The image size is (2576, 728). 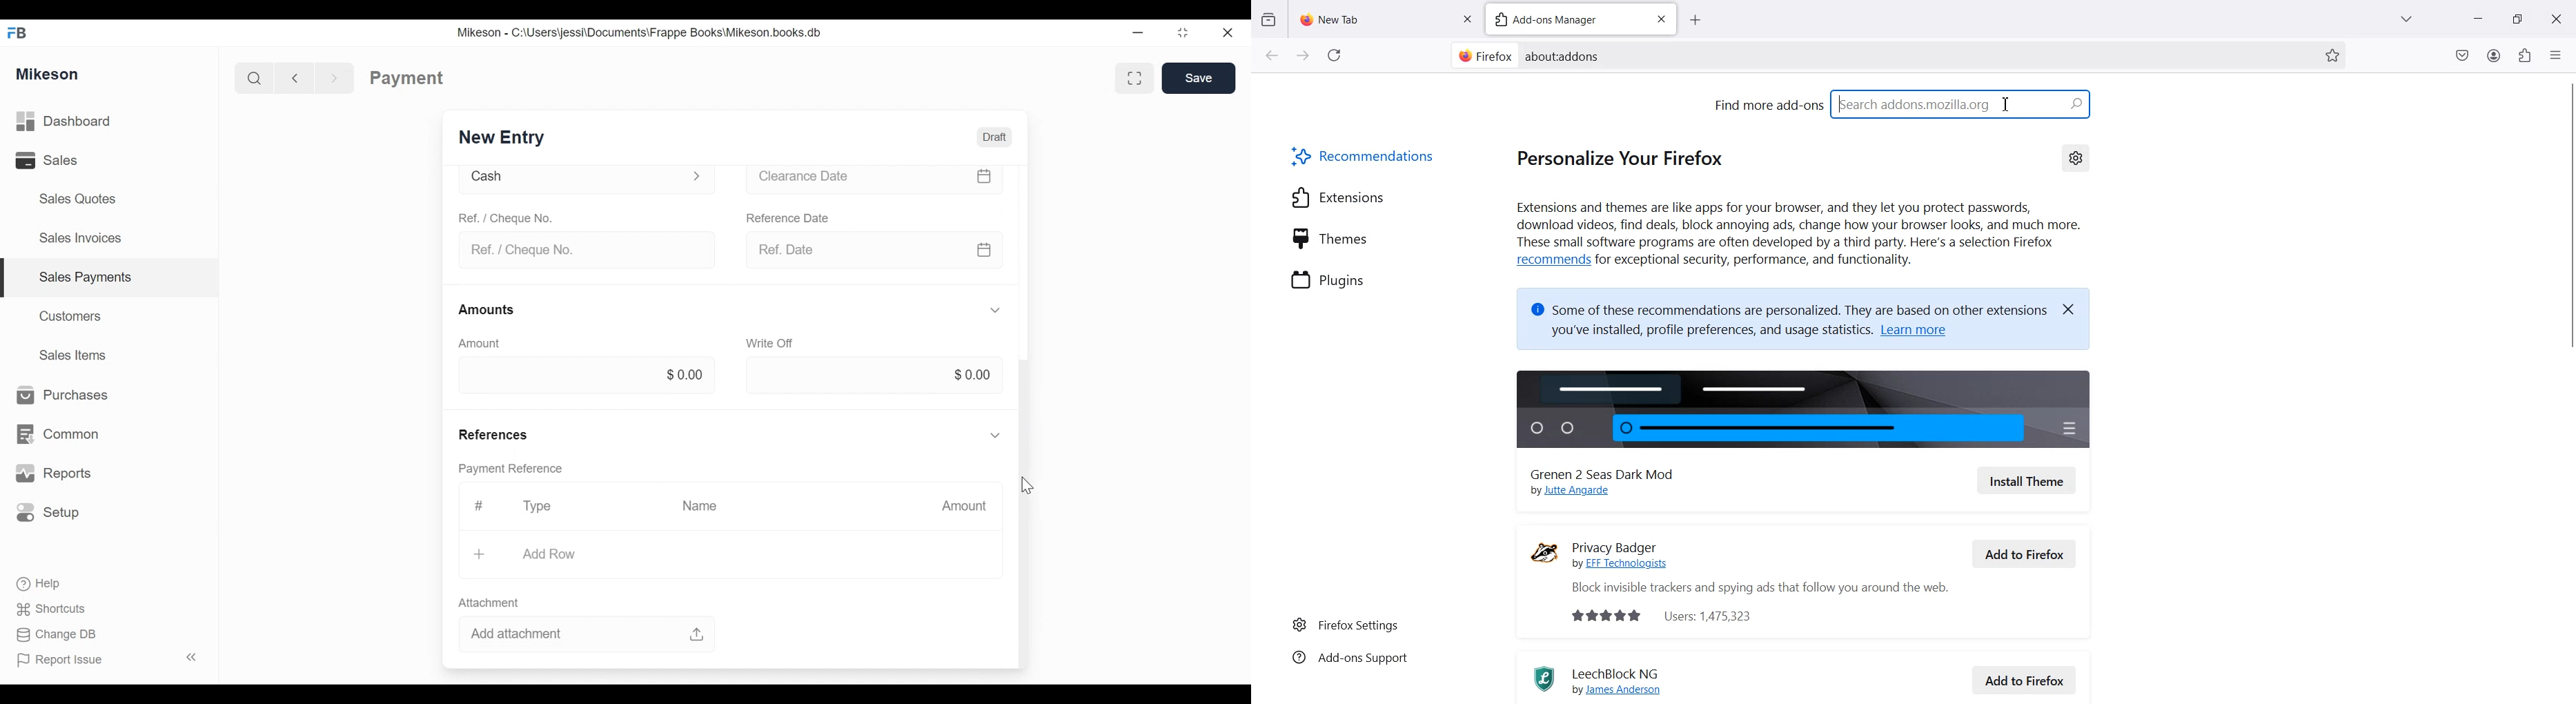 I want to click on Reports, so click(x=56, y=474).